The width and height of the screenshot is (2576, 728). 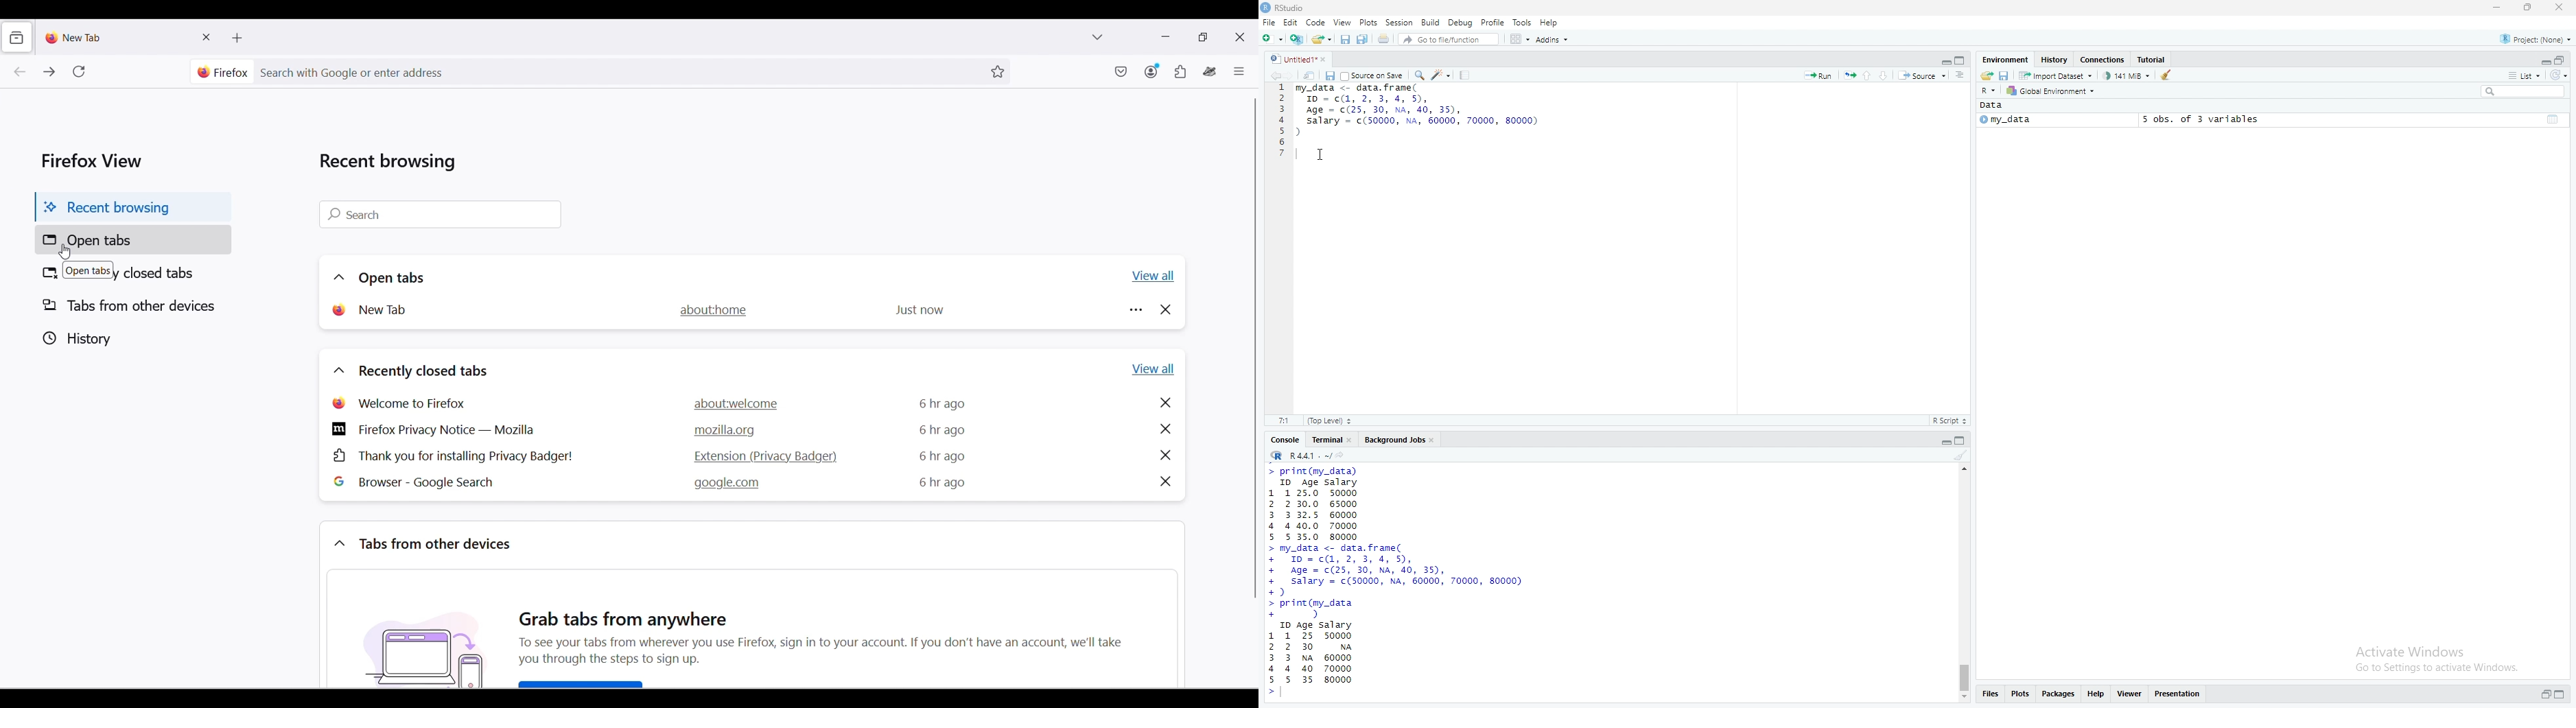 I want to click on Collapse Recently Closed tabs, so click(x=339, y=370).